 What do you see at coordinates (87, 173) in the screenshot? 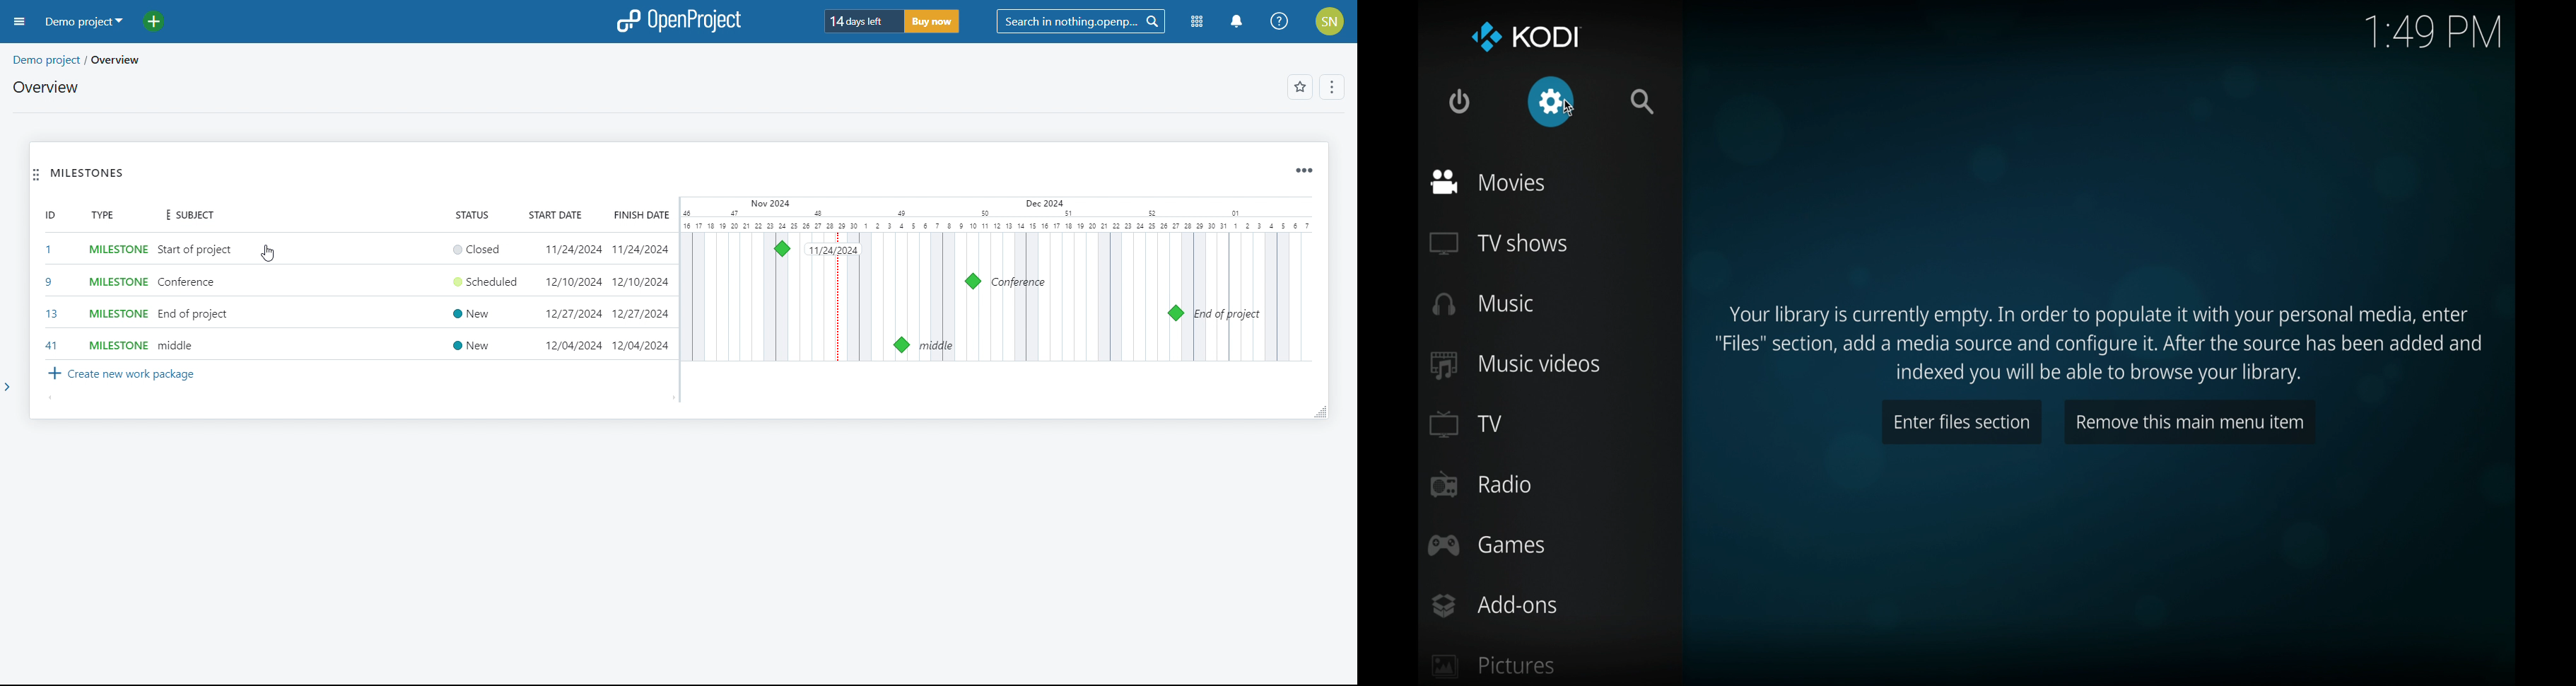
I see `milestones` at bounding box center [87, 173].